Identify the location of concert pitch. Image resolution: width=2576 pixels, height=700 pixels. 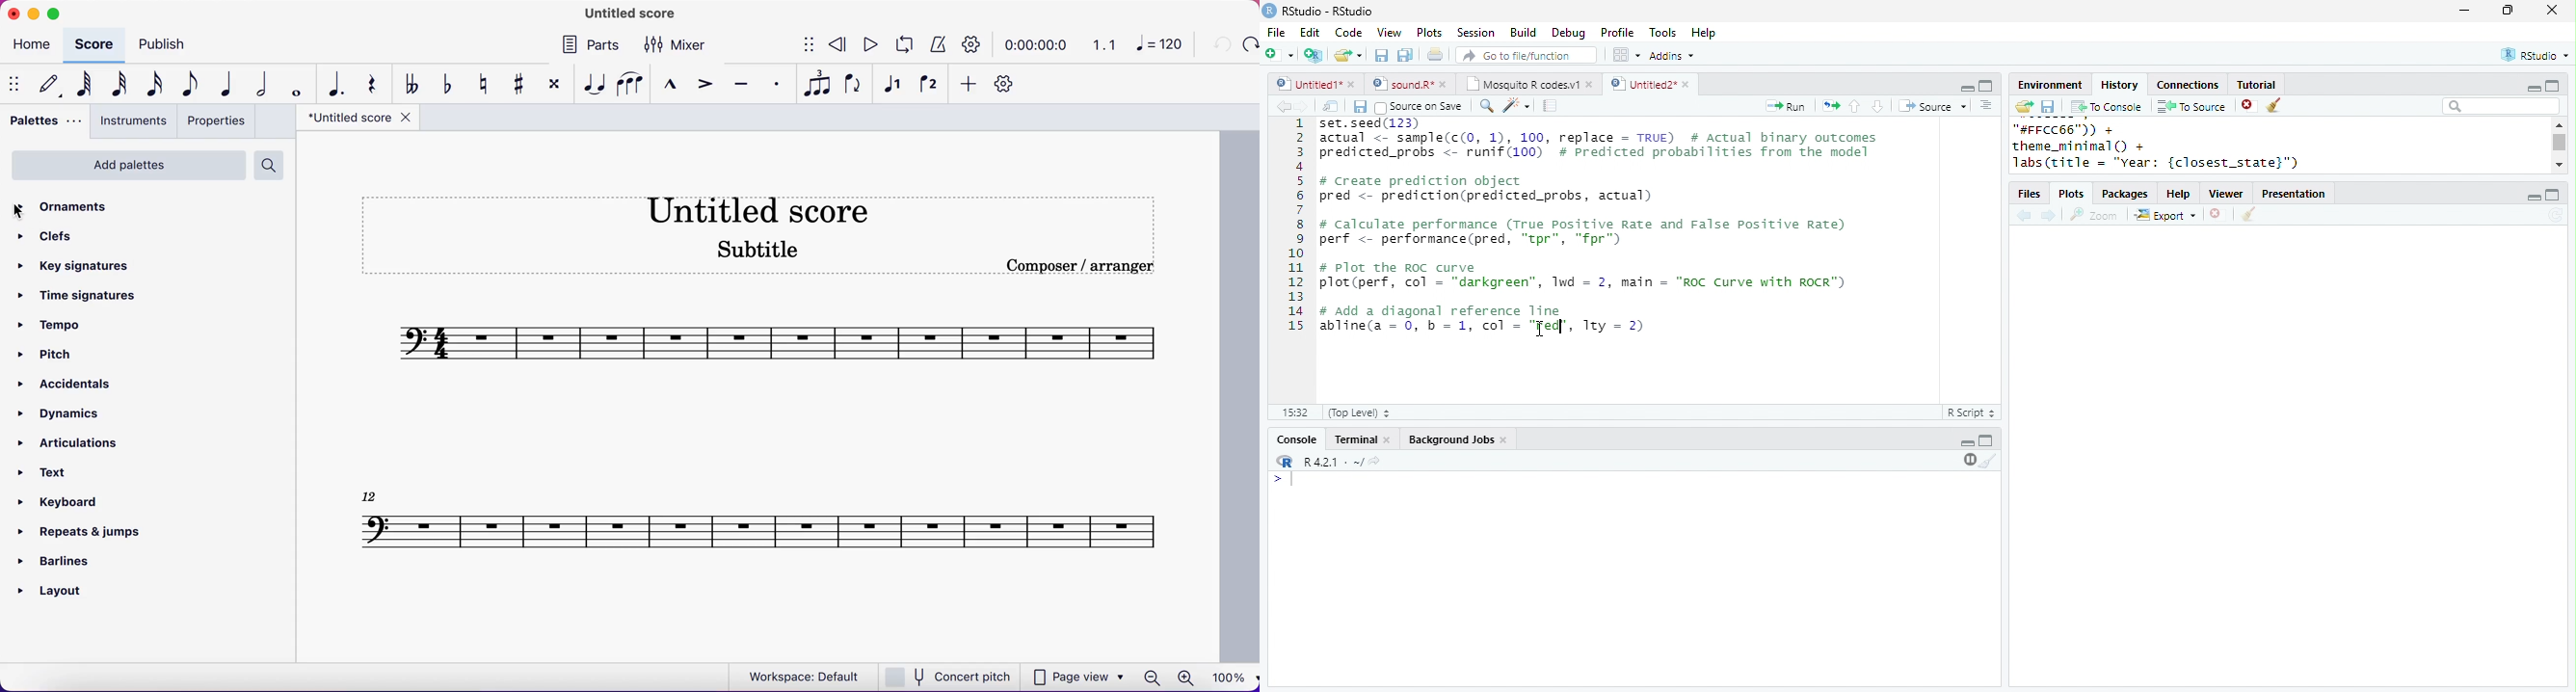
(950, 676).